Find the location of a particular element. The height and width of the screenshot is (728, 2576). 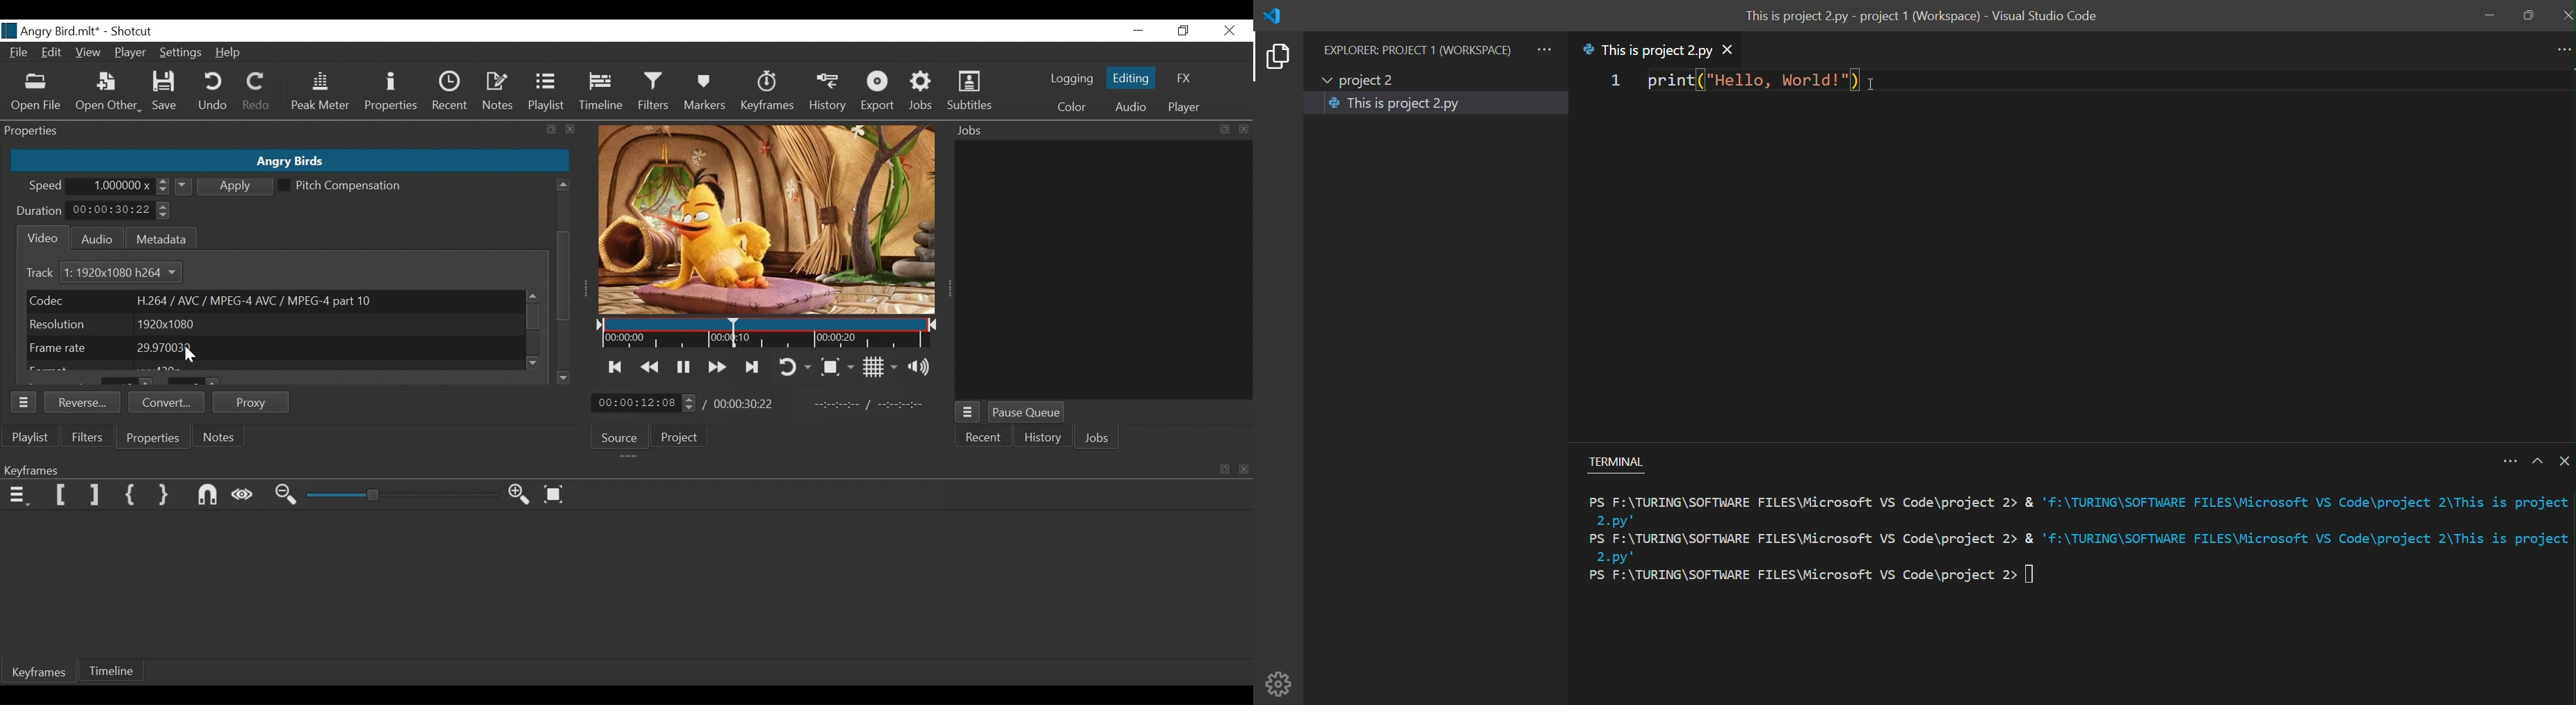

Duration is located at coordinates (40, 212).